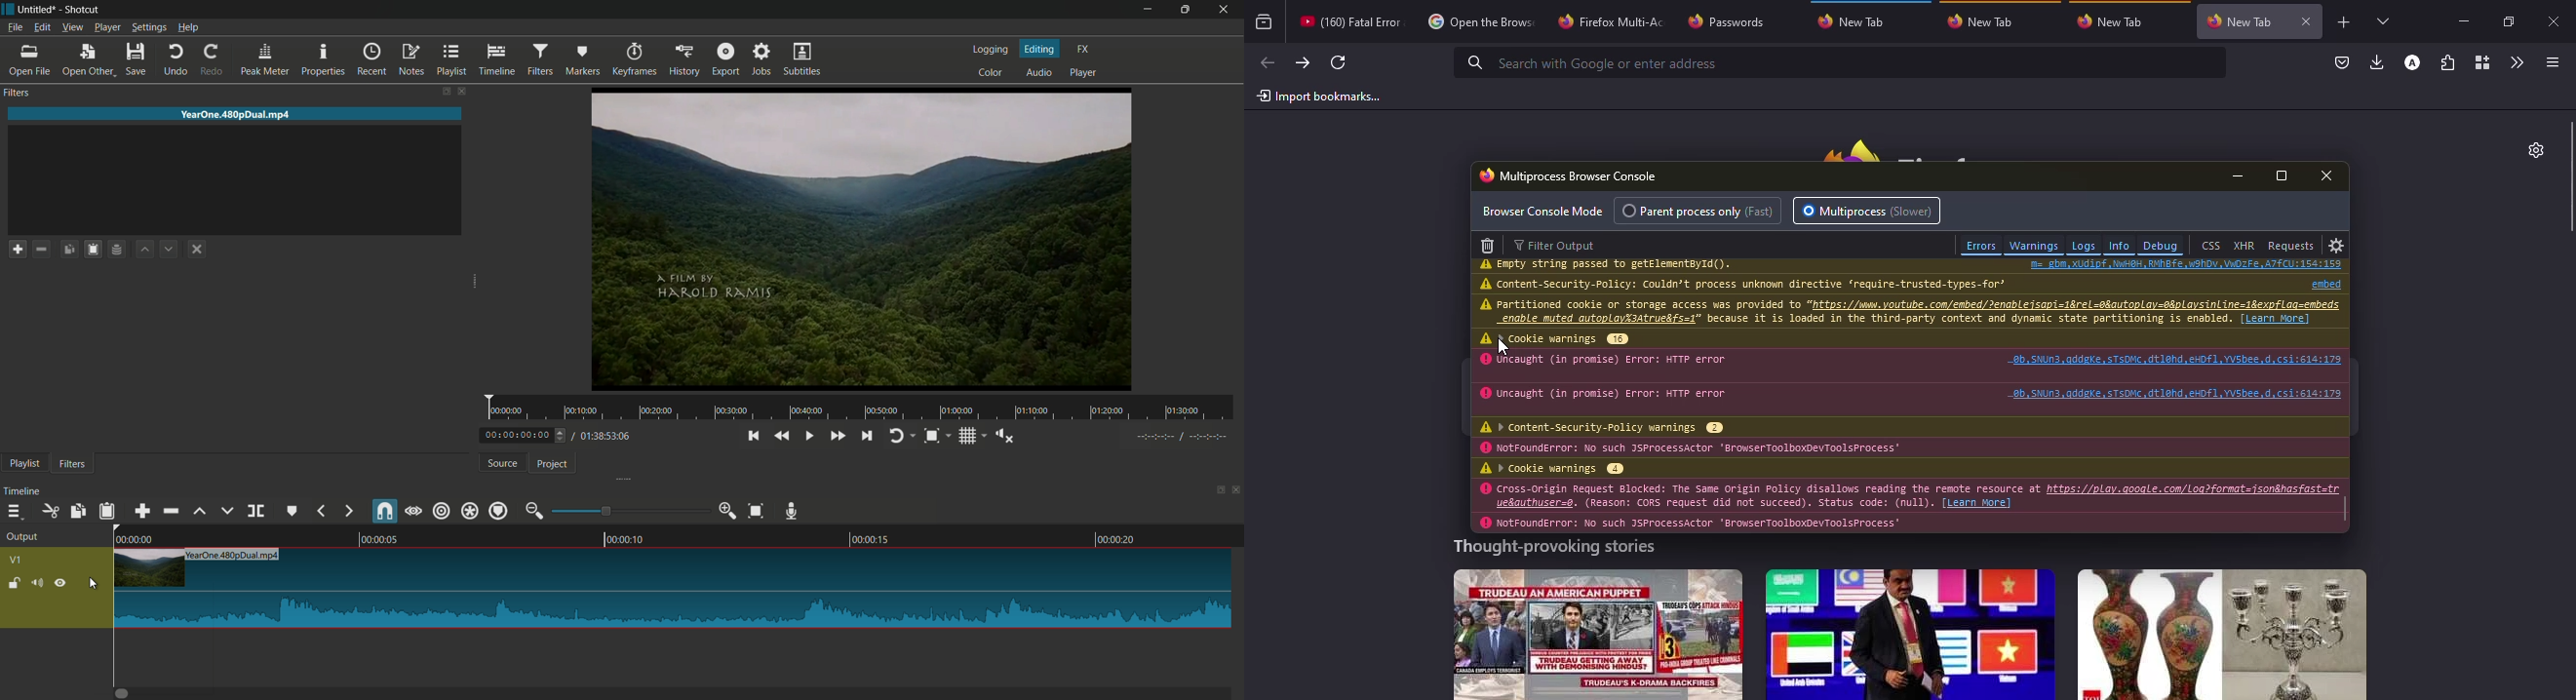  What do you see at coordinates (2337, 246) in the screenshot?
I see `settings` at bounding box center [2337, 246].